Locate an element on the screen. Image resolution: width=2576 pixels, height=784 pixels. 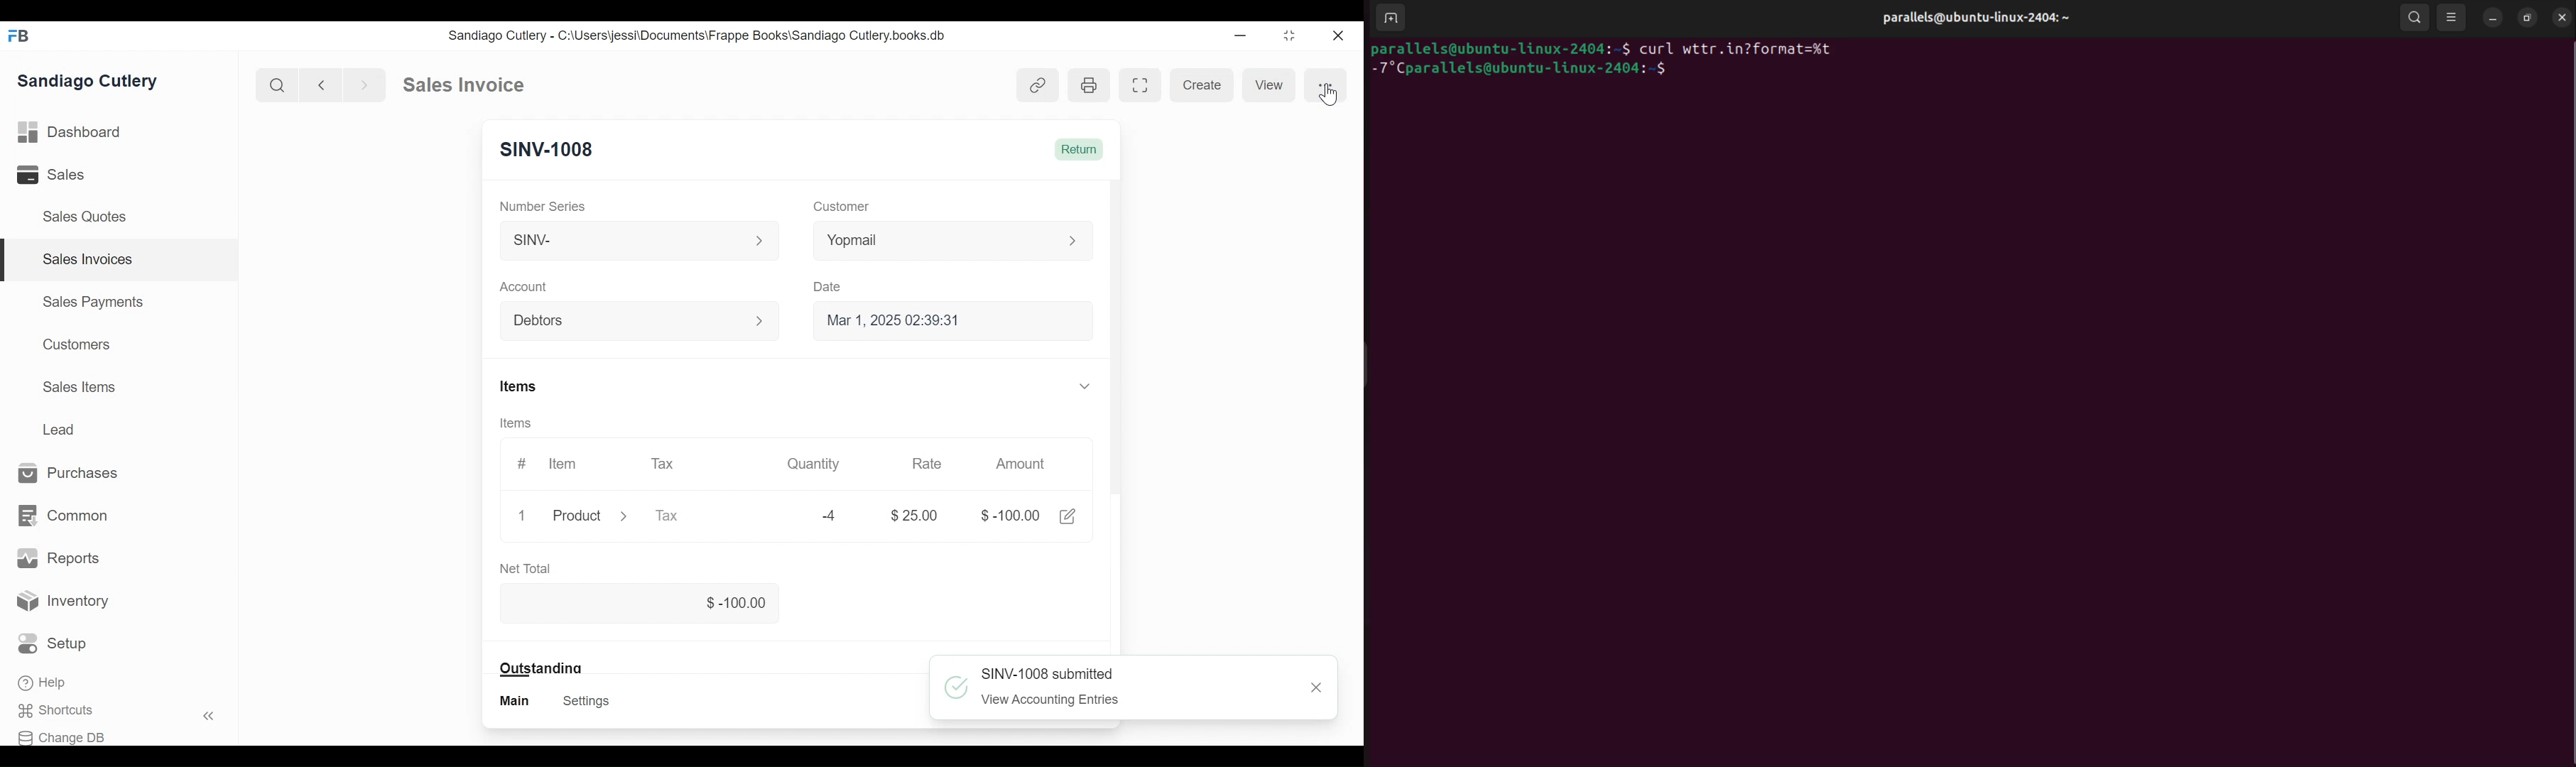
Logo is located at coordinates (957, 687).